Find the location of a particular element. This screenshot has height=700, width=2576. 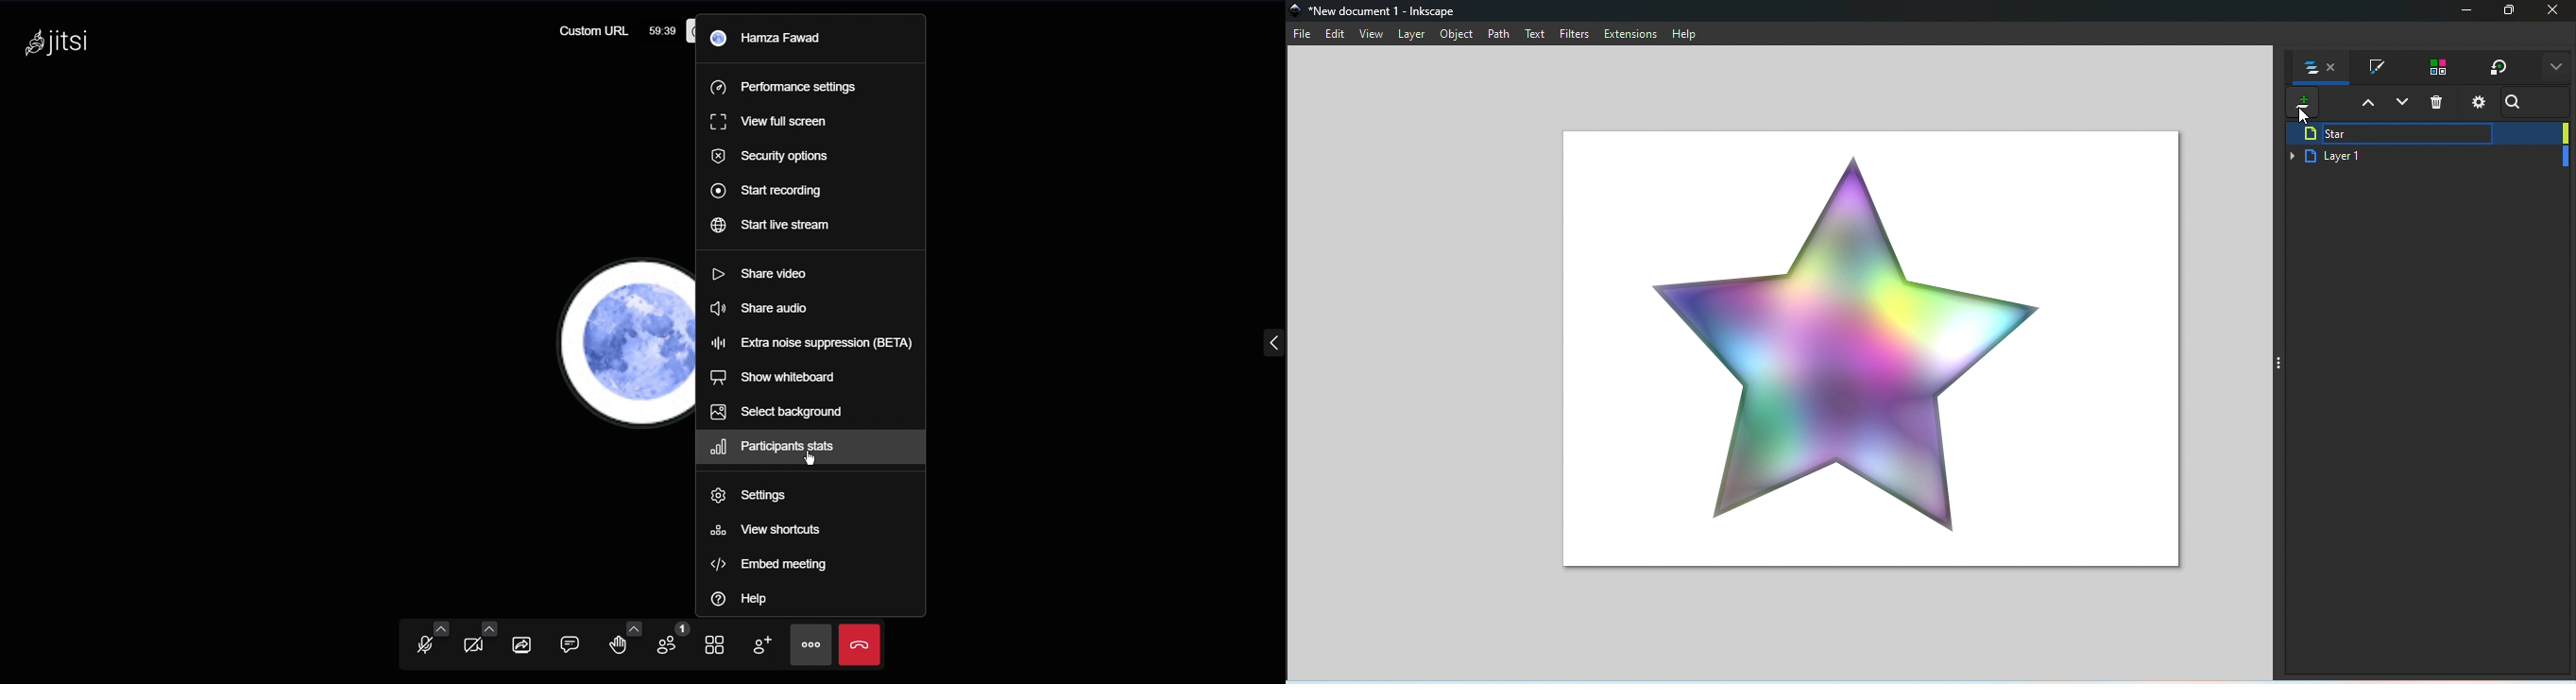

Swatches is located at coordinates (2435, 68).